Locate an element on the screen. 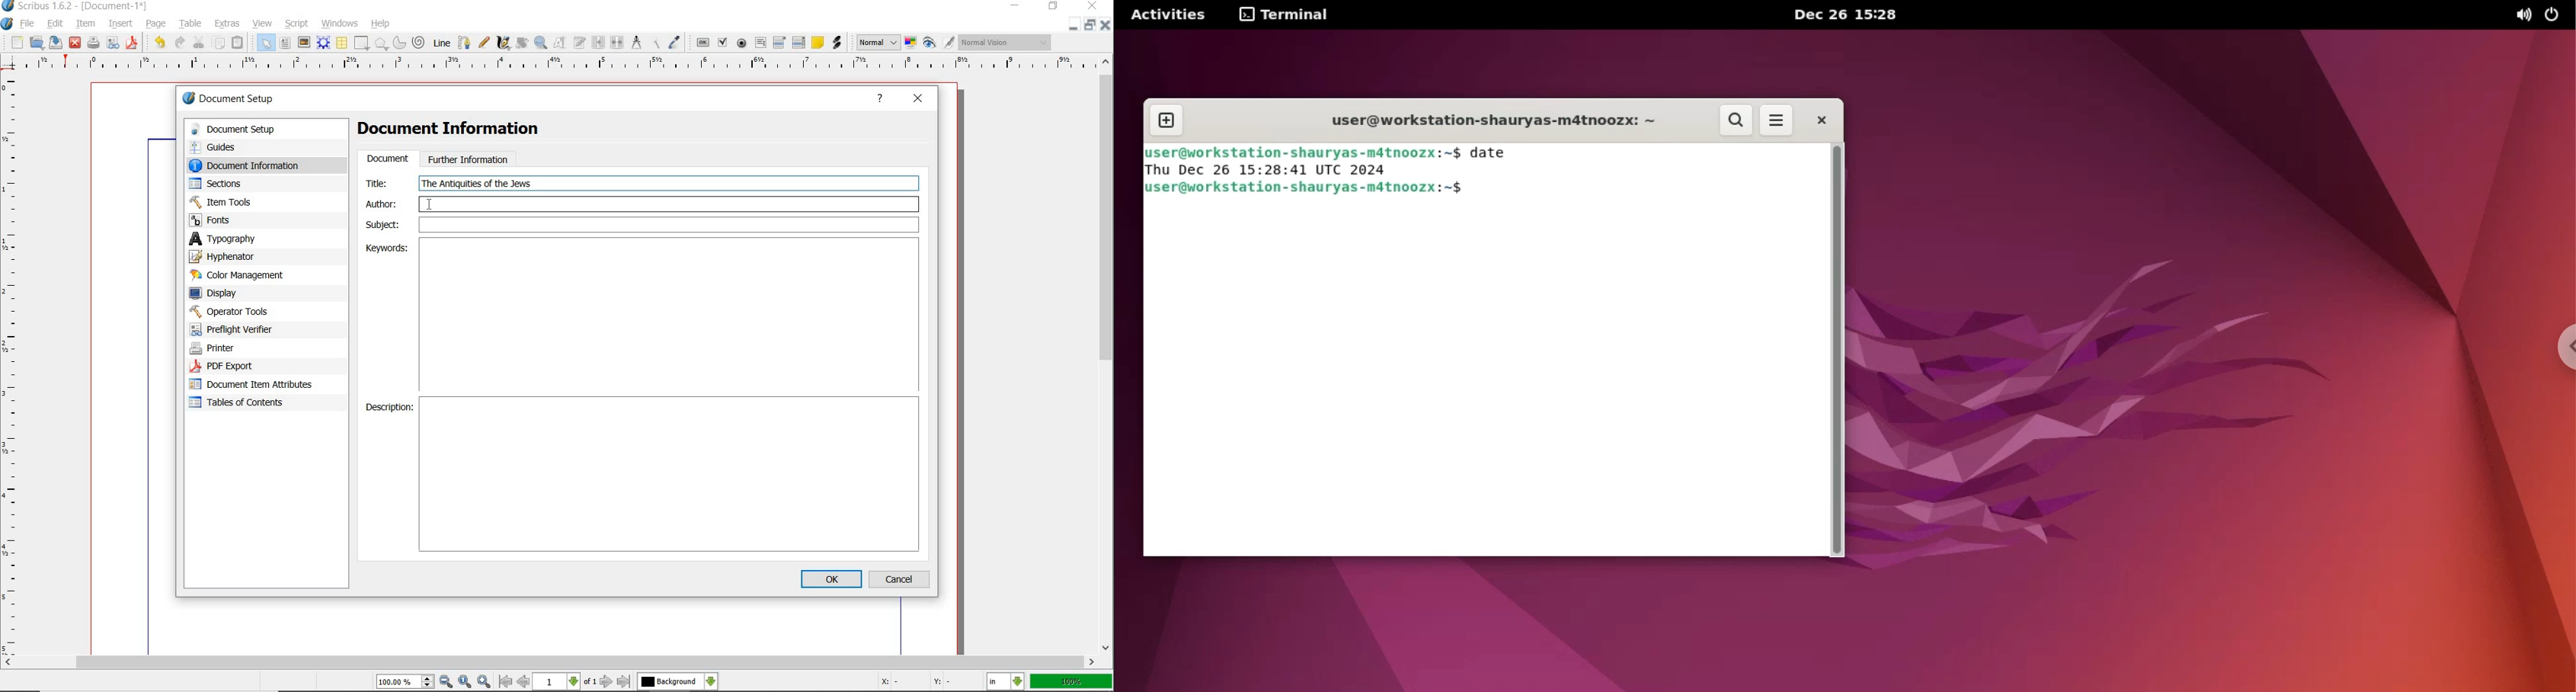  operator tools is located at coordinates (247, 312).